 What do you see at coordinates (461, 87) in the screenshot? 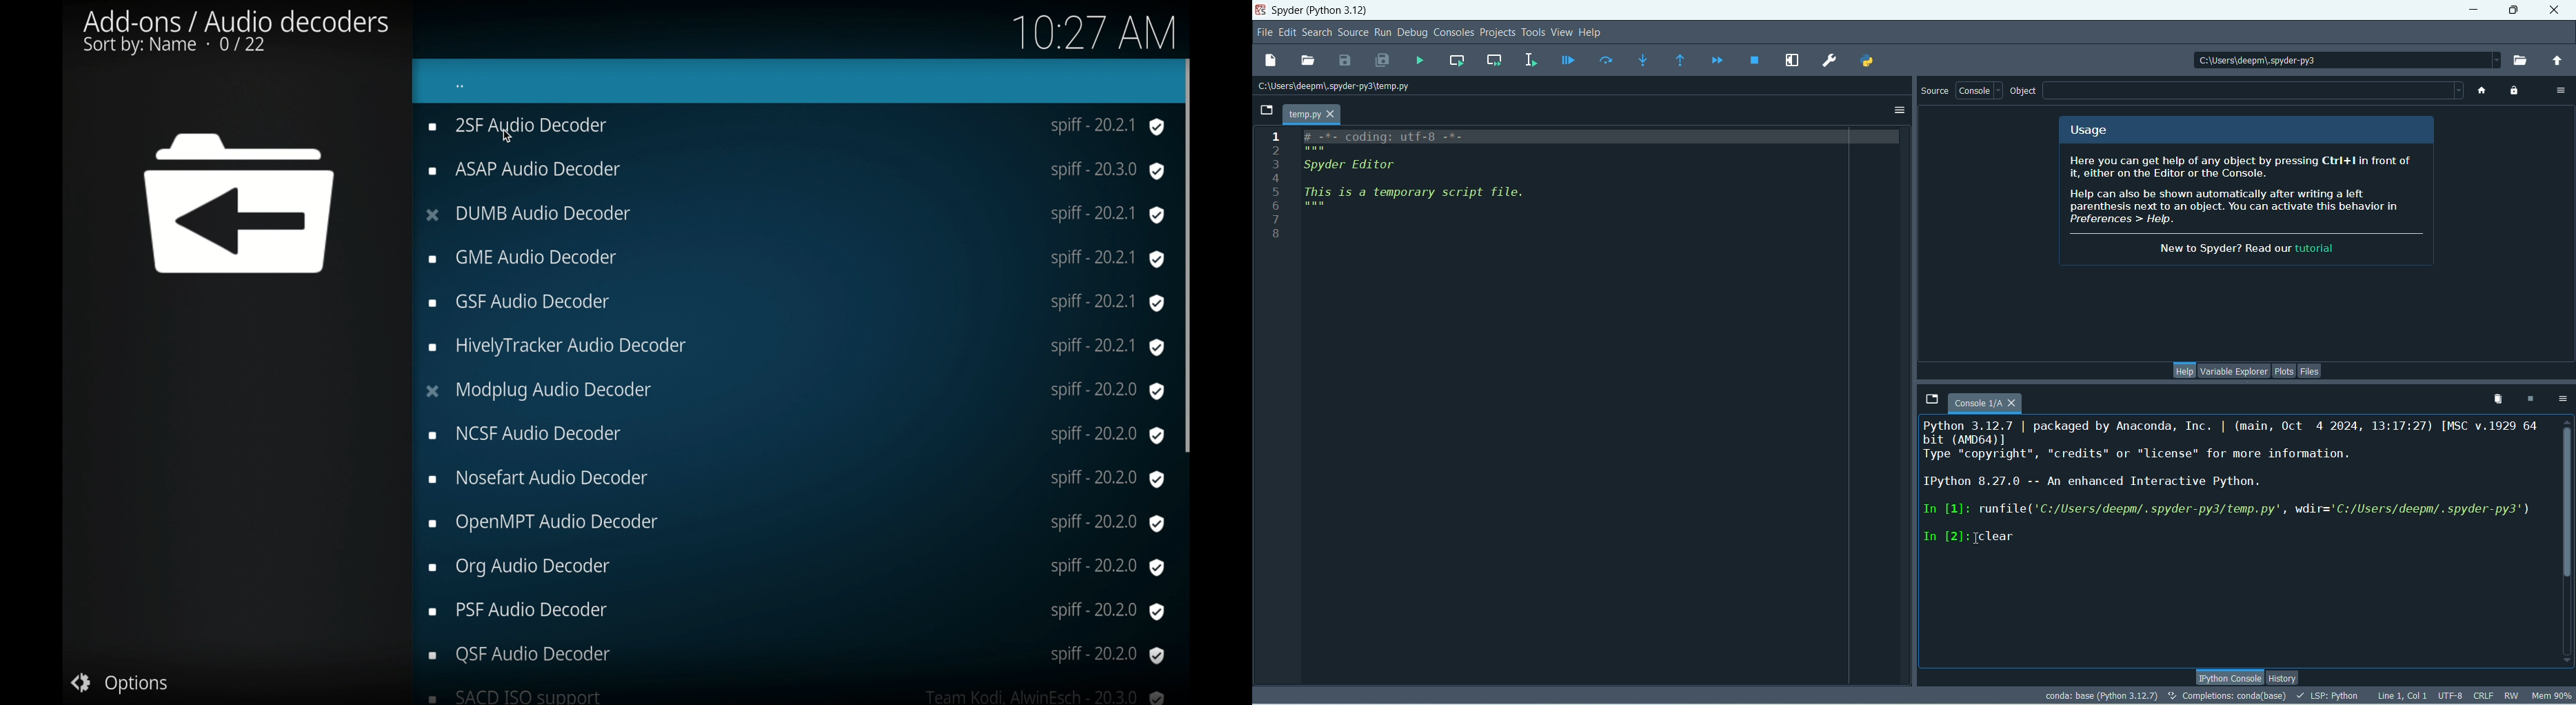
I see `dots icon` at bounding box center [461, 87].